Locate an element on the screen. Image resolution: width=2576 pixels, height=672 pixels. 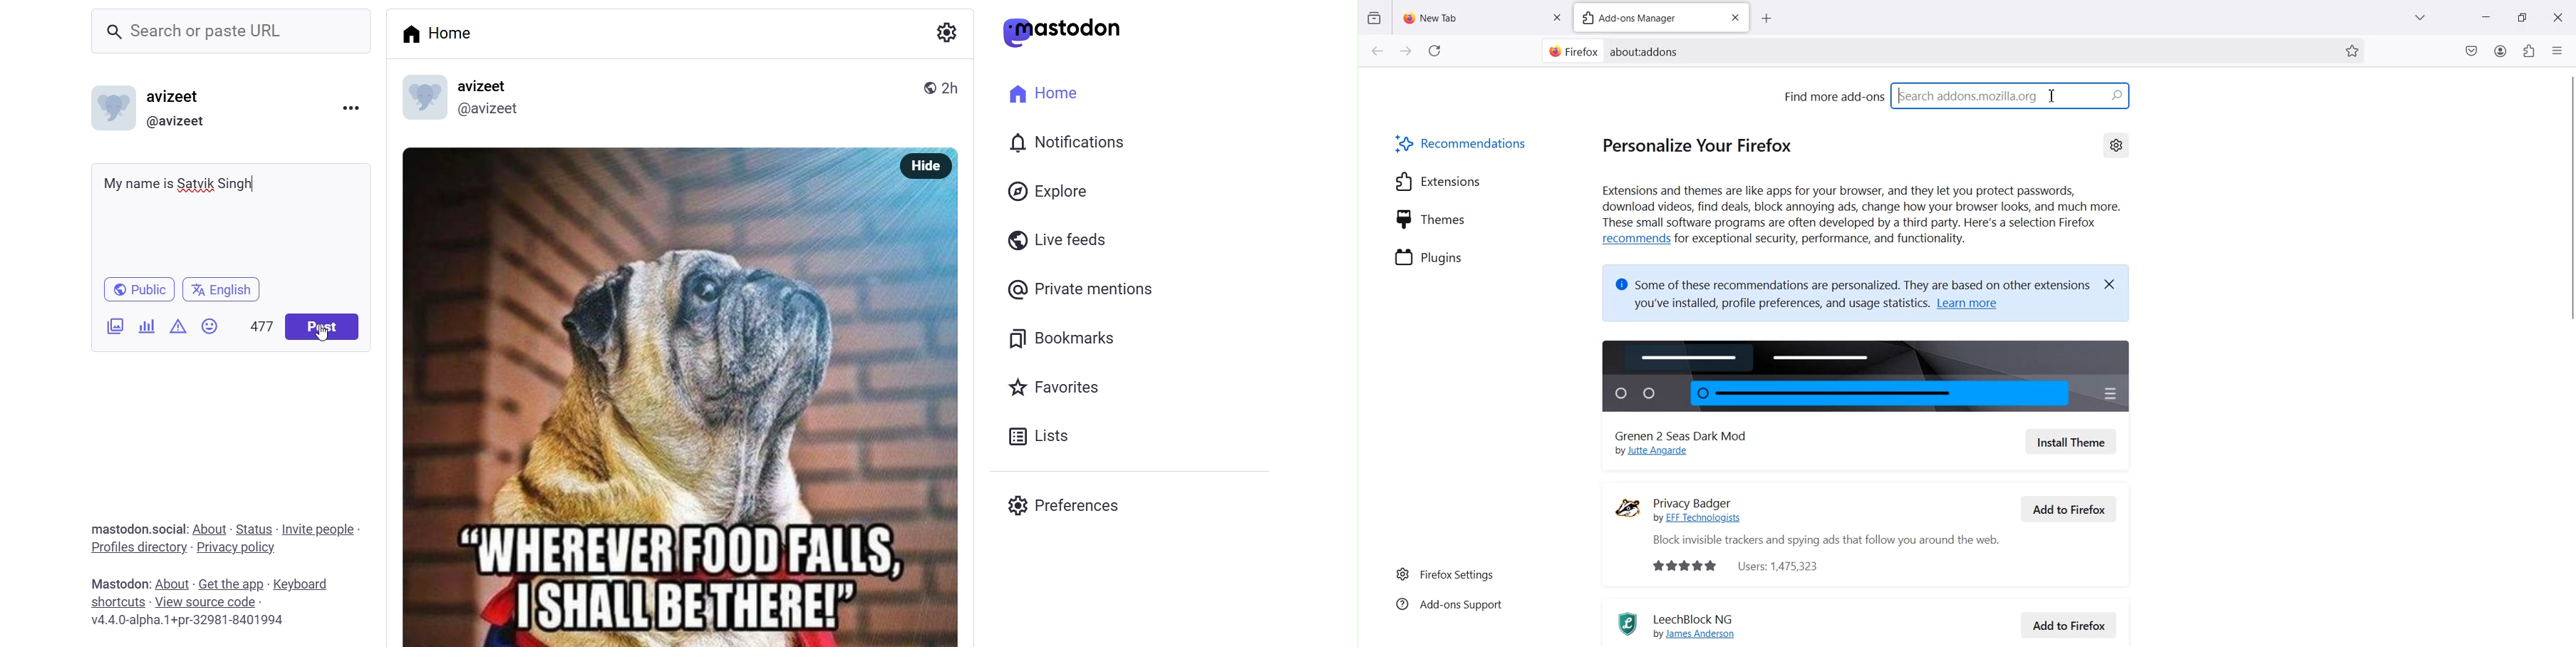
Find more add-ons is located at coordinates (1833, 96).